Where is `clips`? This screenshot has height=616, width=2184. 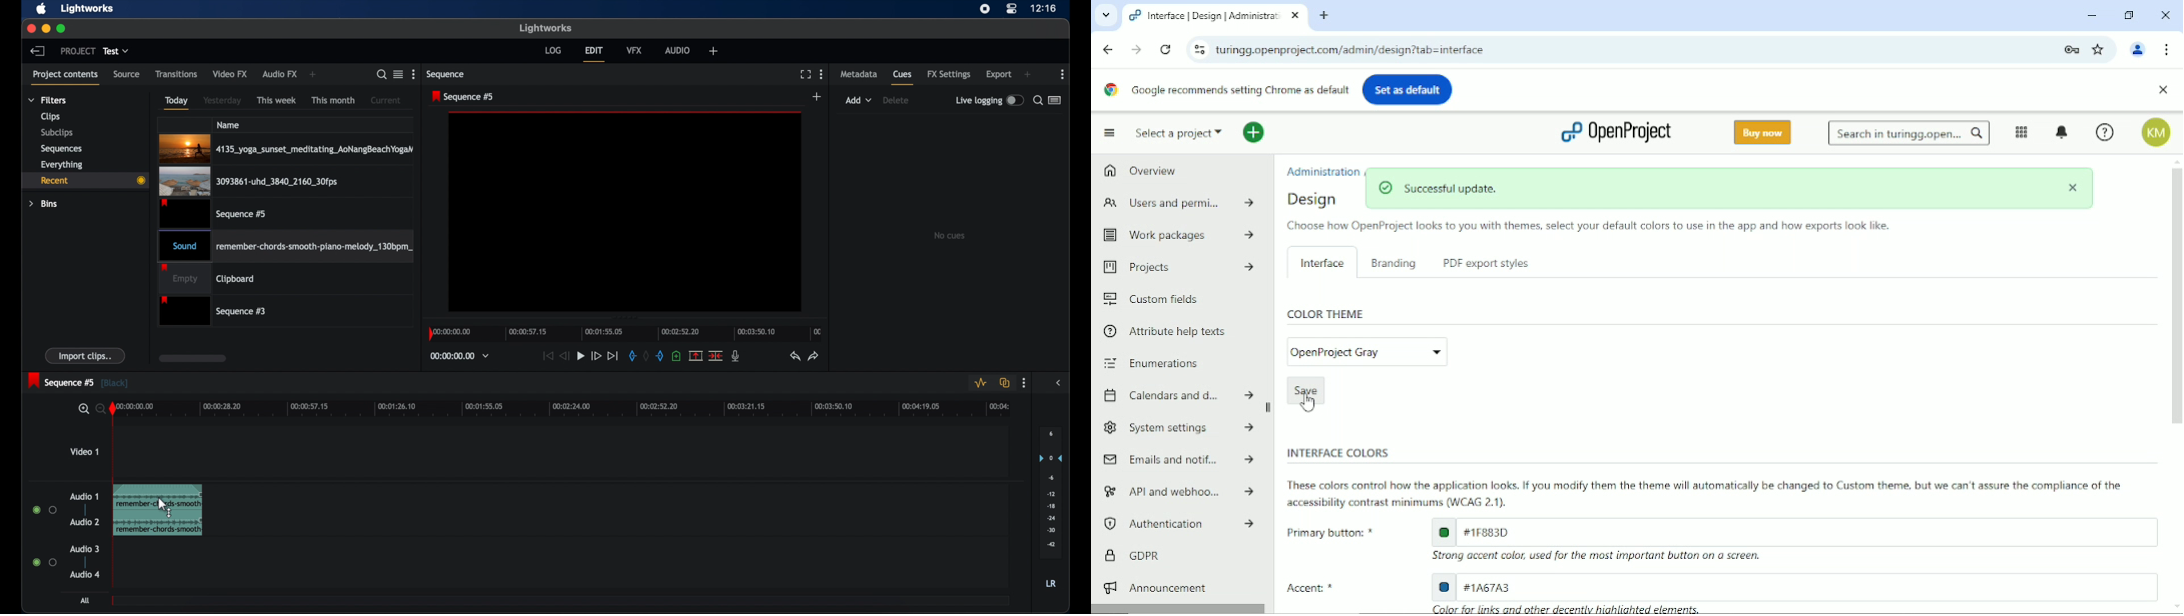
clips is located at coordinates (51, 117).